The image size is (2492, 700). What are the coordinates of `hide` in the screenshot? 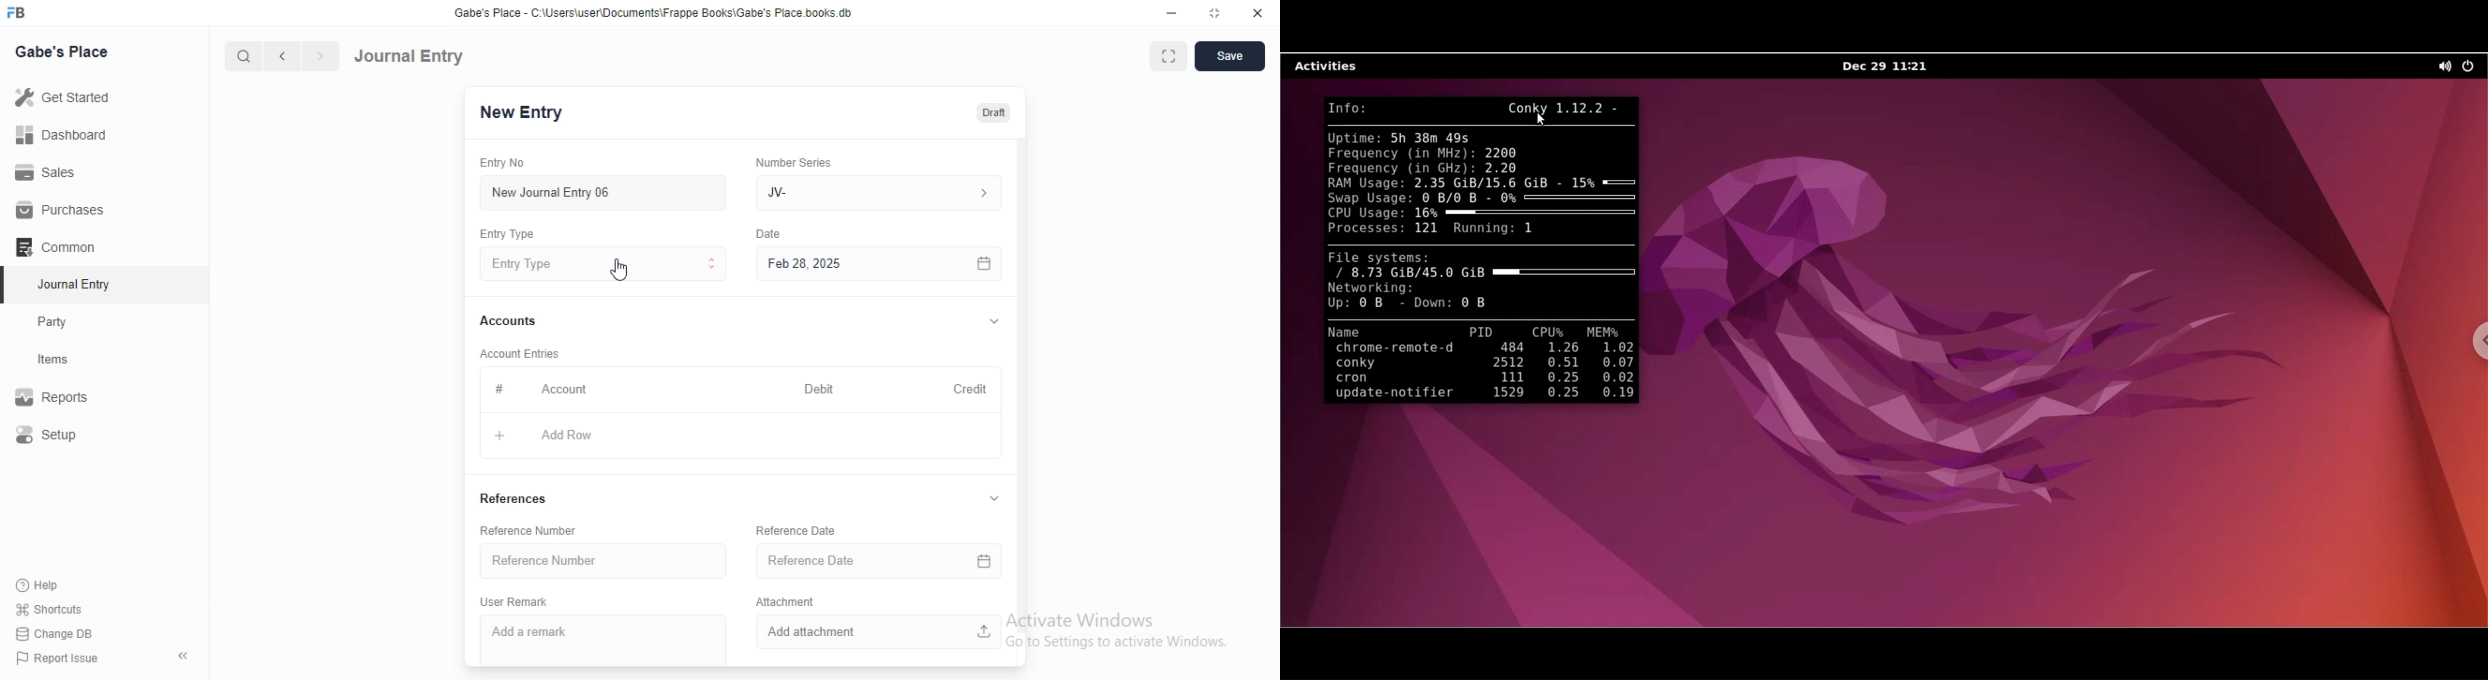 It's located at (179, 657).